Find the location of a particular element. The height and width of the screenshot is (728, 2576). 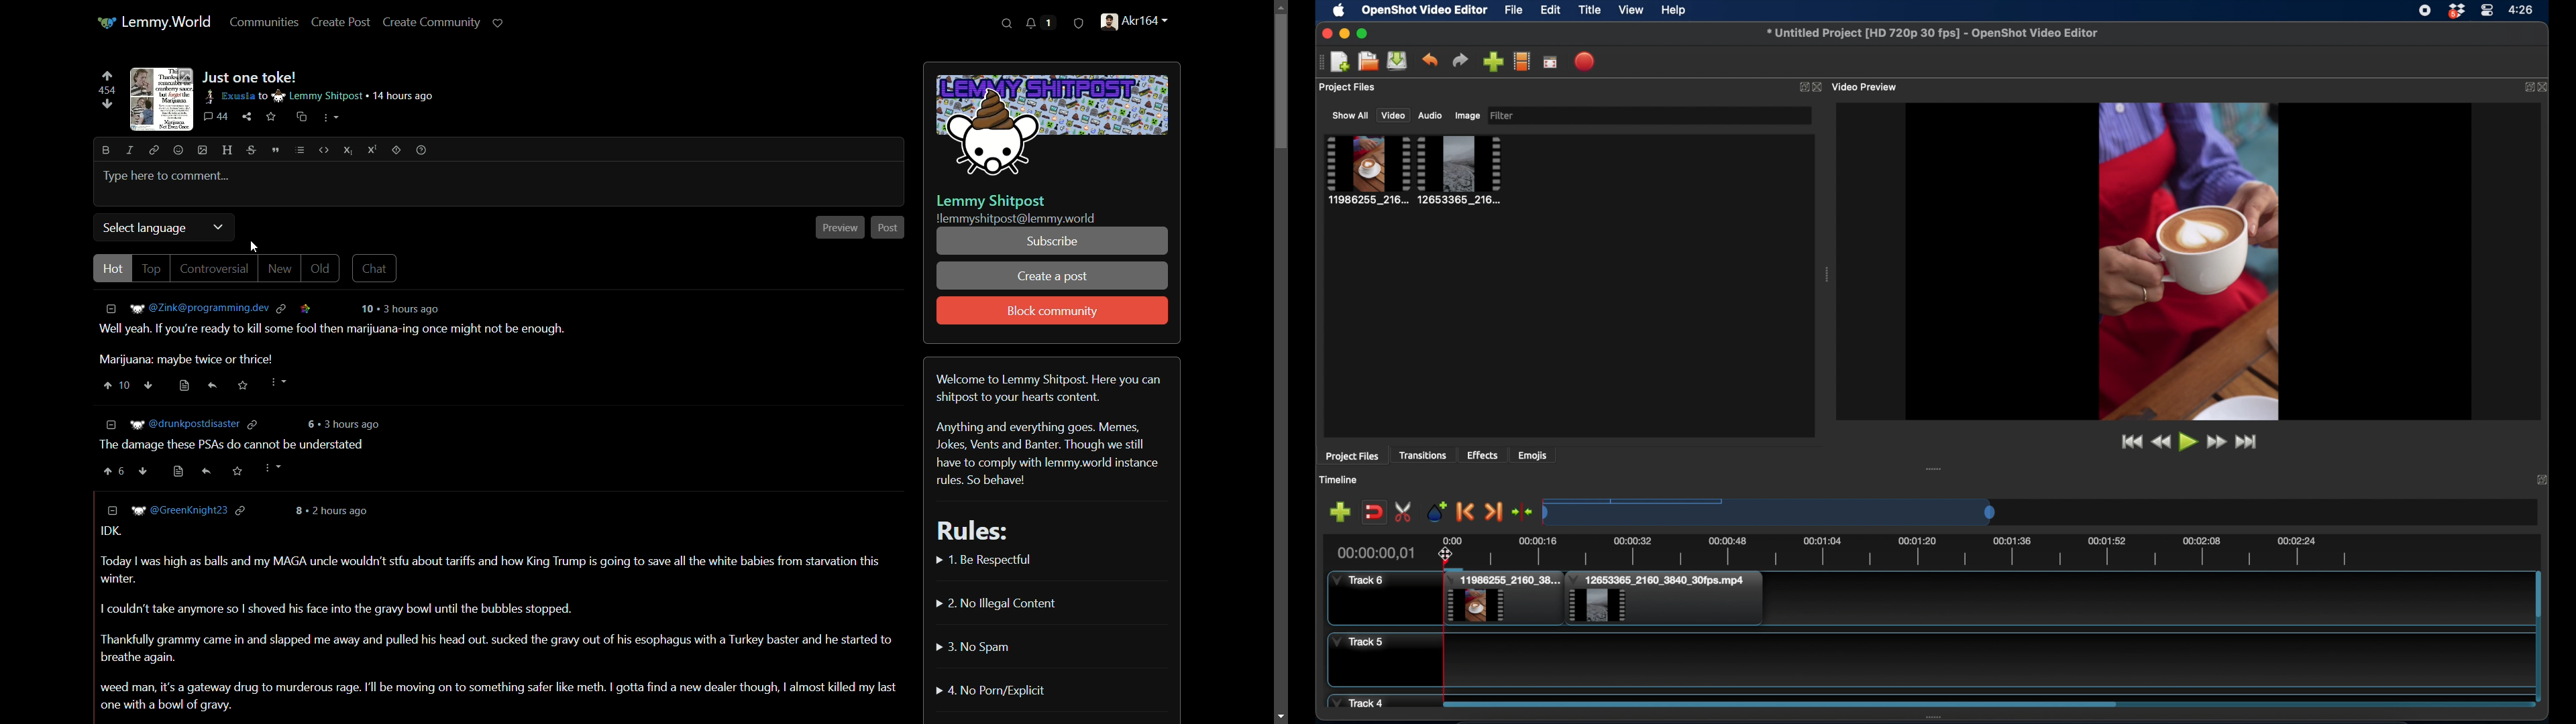

type here to comment is located at coordinates (168, 176).